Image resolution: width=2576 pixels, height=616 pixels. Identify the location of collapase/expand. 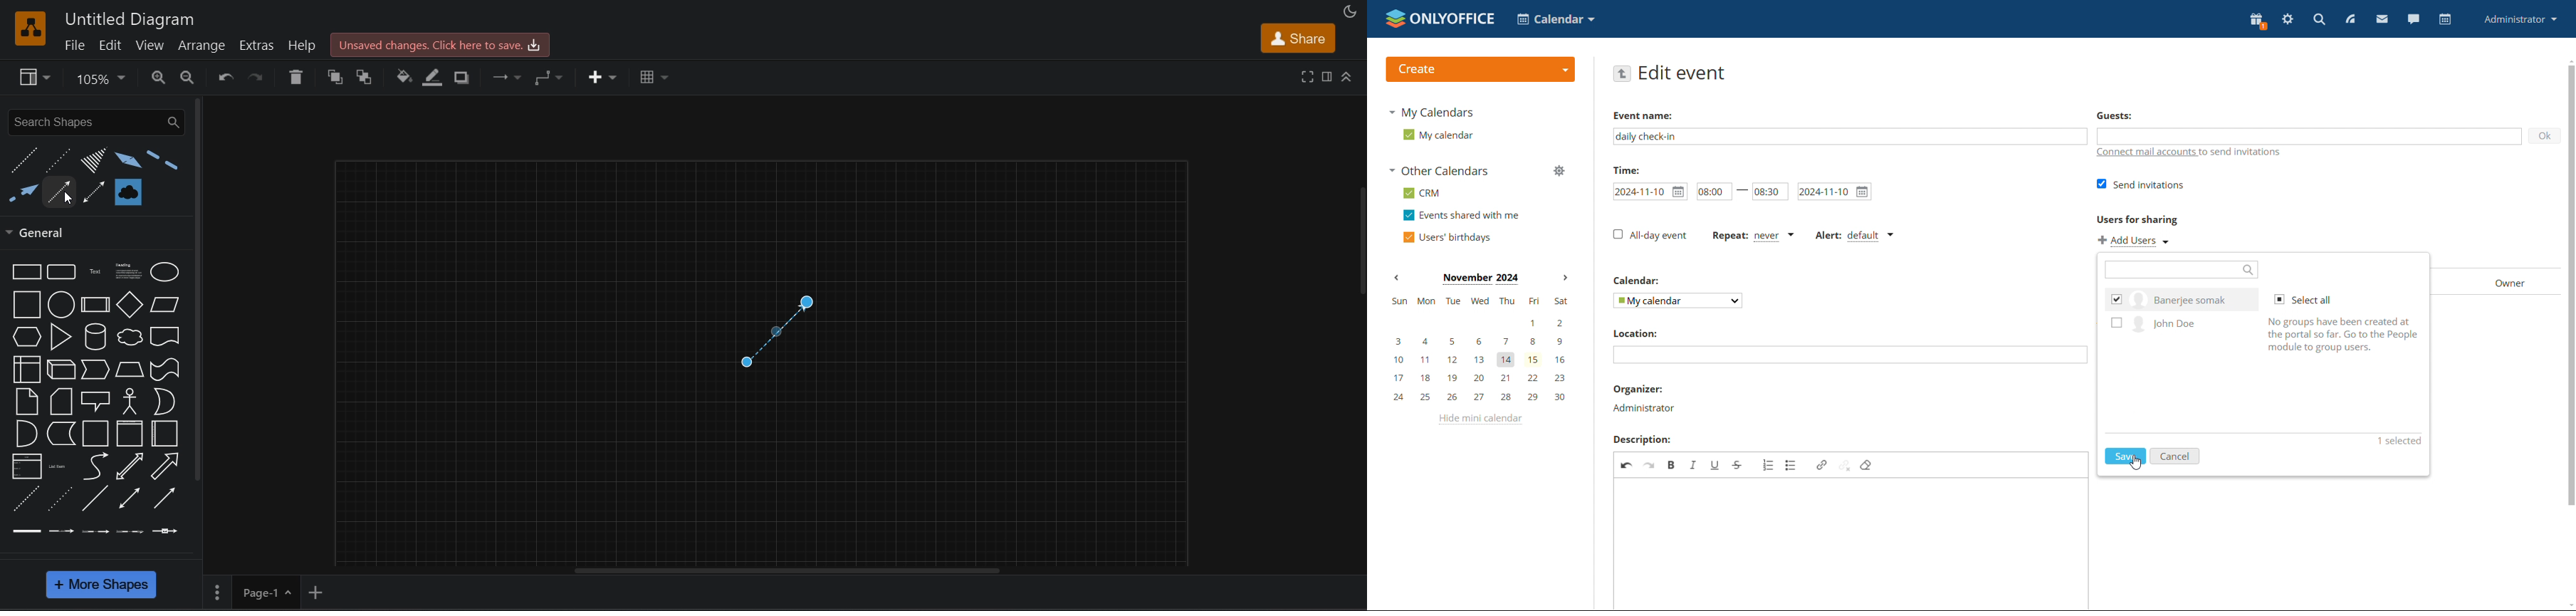
(1349, 78).